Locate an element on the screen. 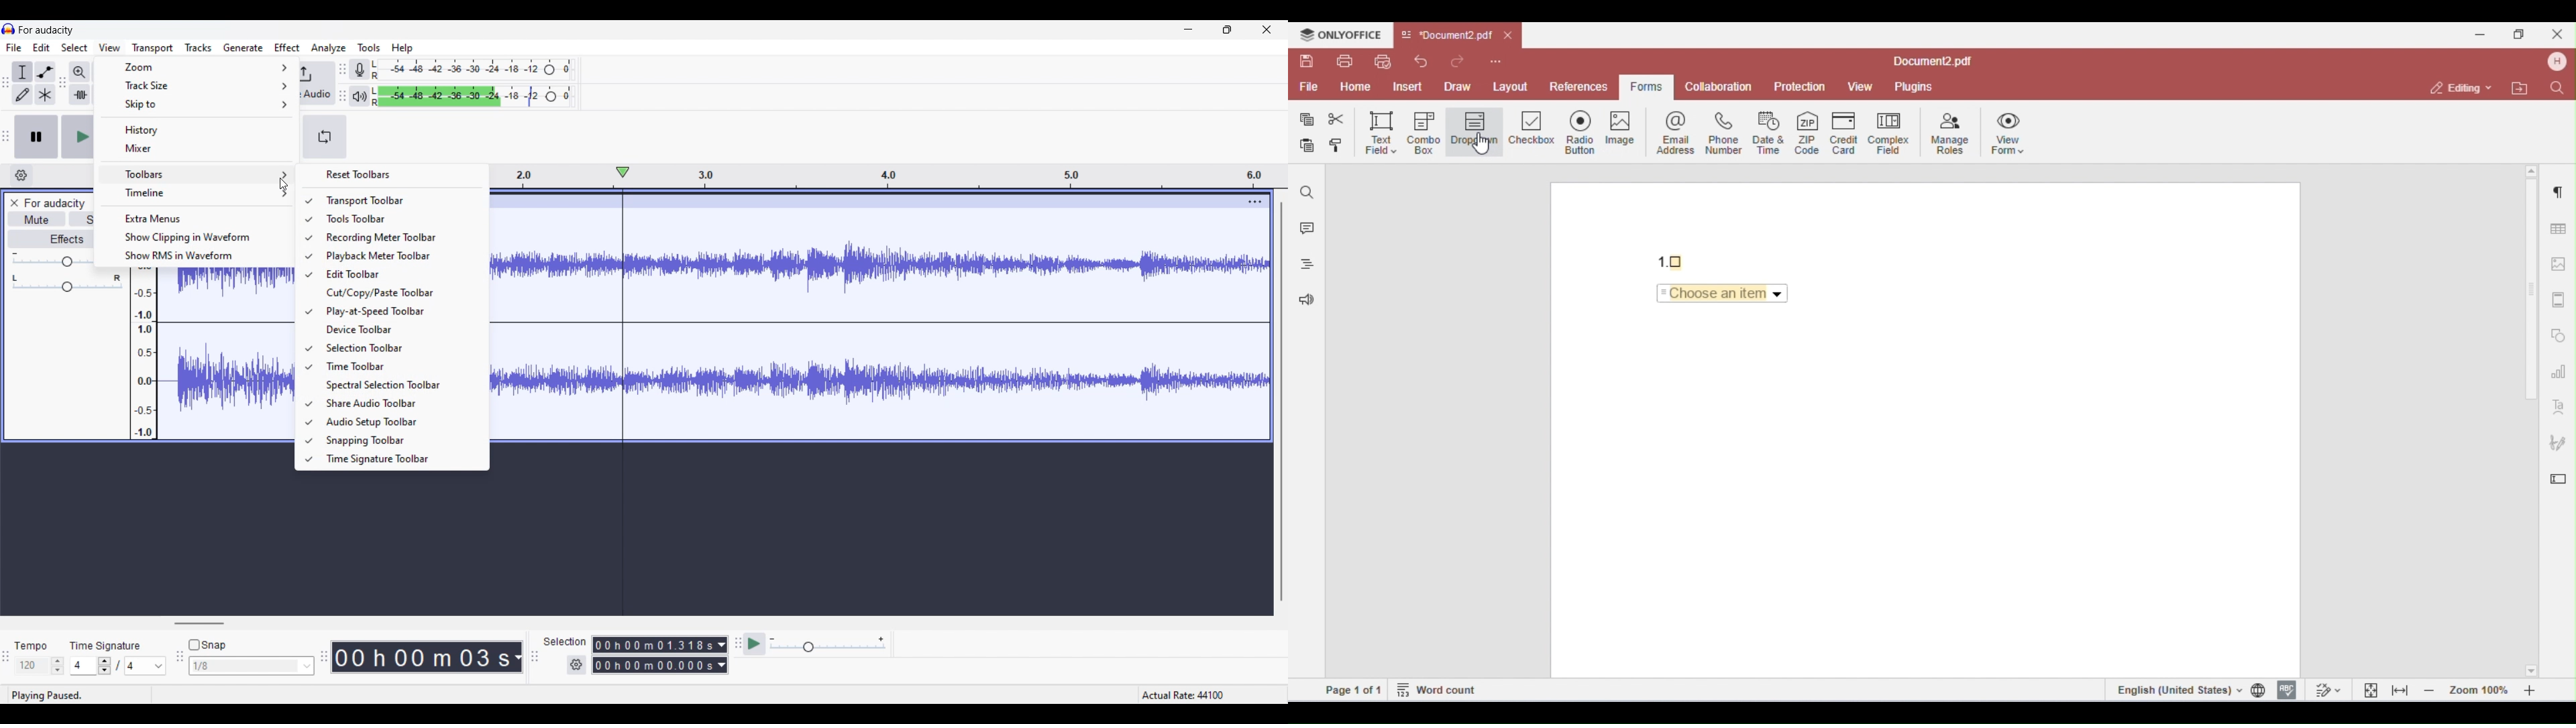  Multi tool is located at coordinates (45, 94).